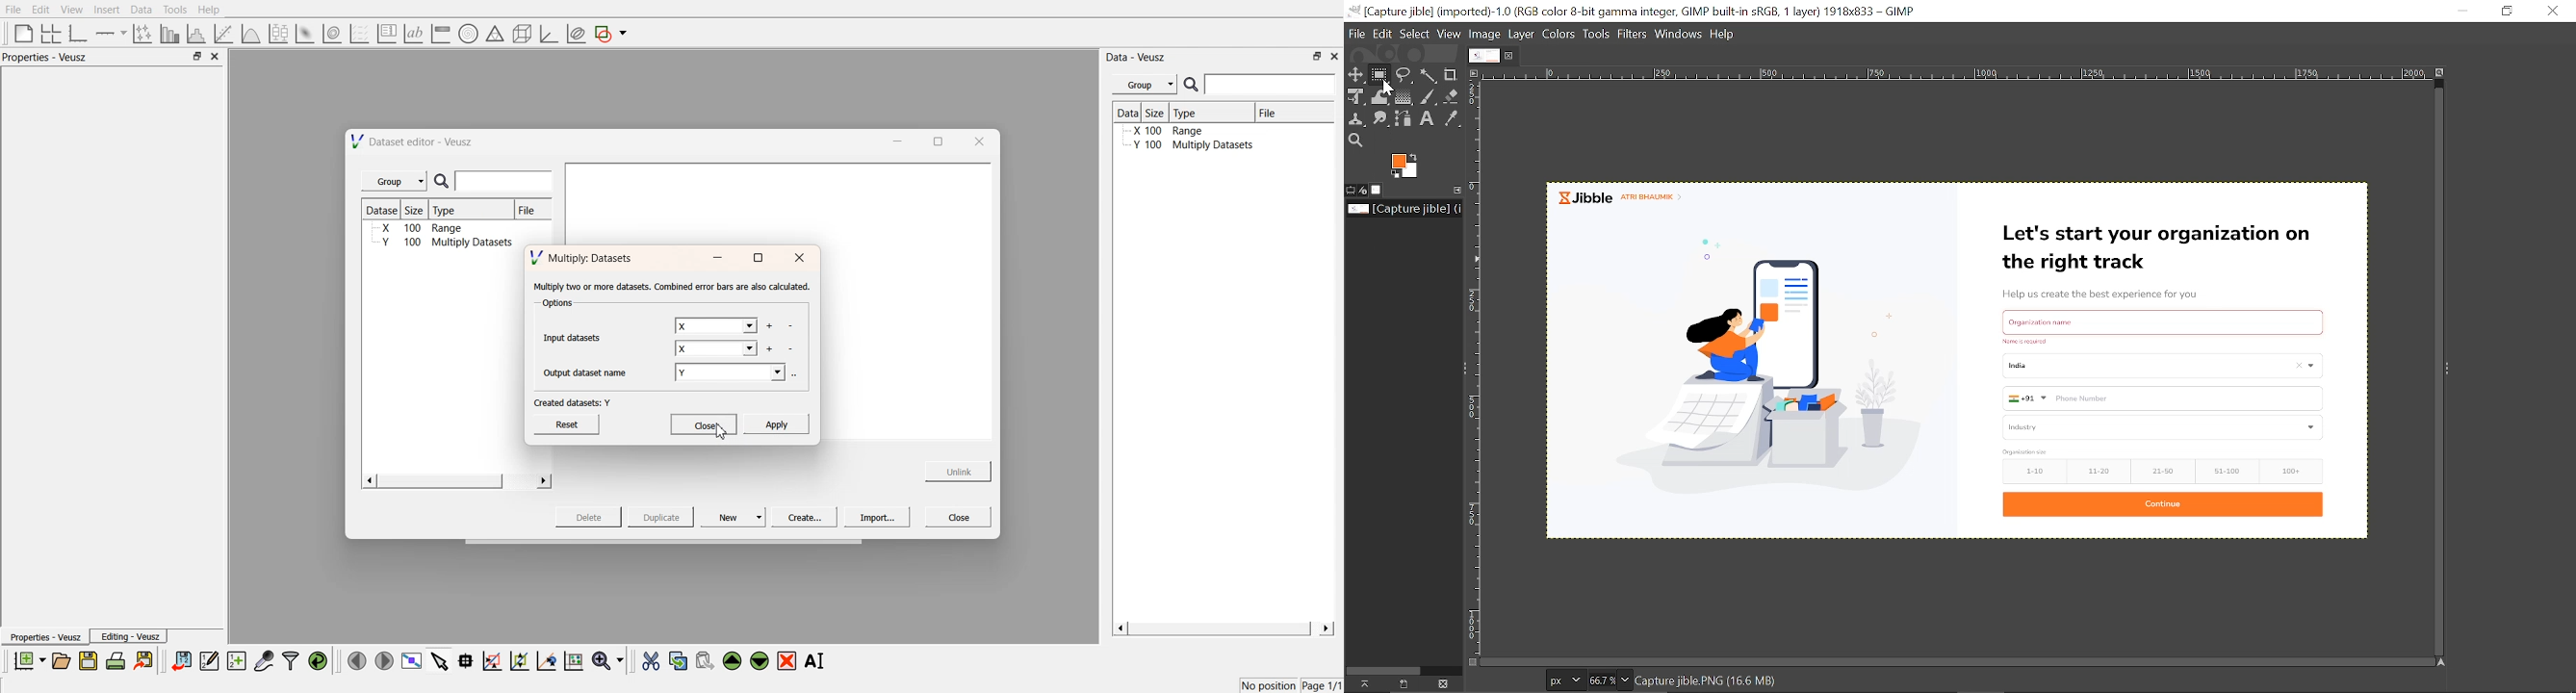 This screenshot has height=700, width=2576. What do you see at coordinates (717, 350) in the screenshot?
I see `X` at bounding box center [717, 350].